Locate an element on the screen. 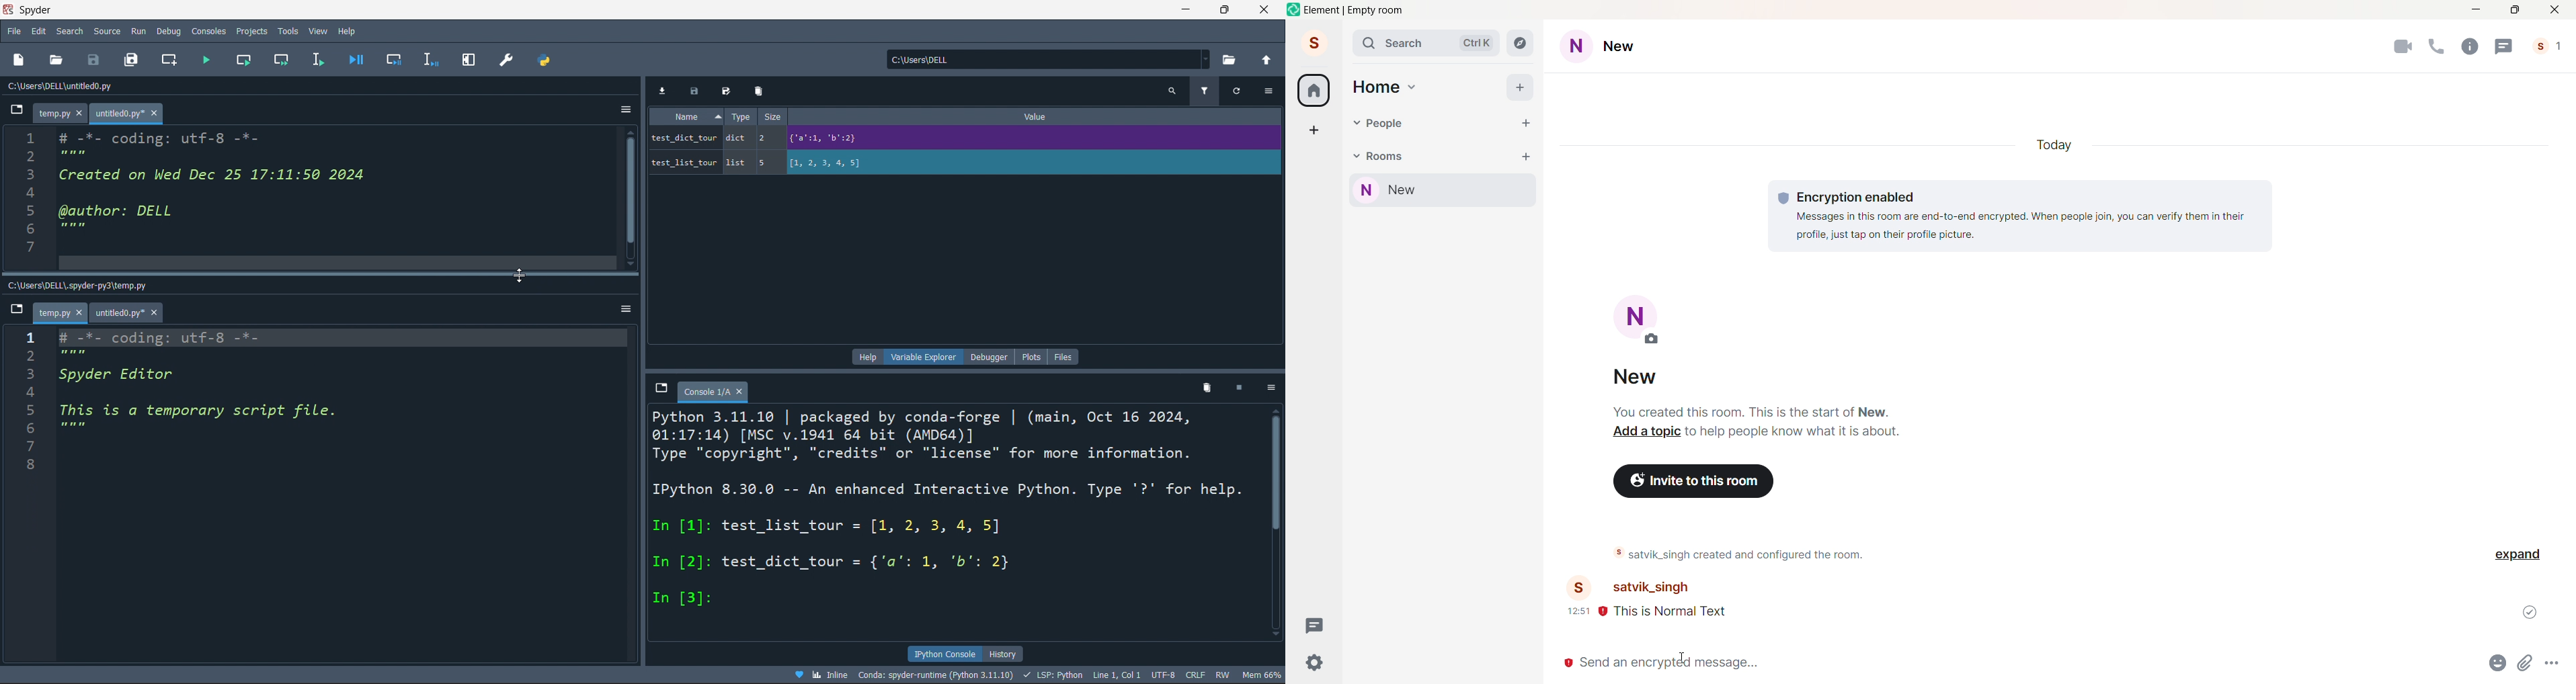 This screenshot has height=700, width=2576. Home drop down is located at coordinates (1414, 85).